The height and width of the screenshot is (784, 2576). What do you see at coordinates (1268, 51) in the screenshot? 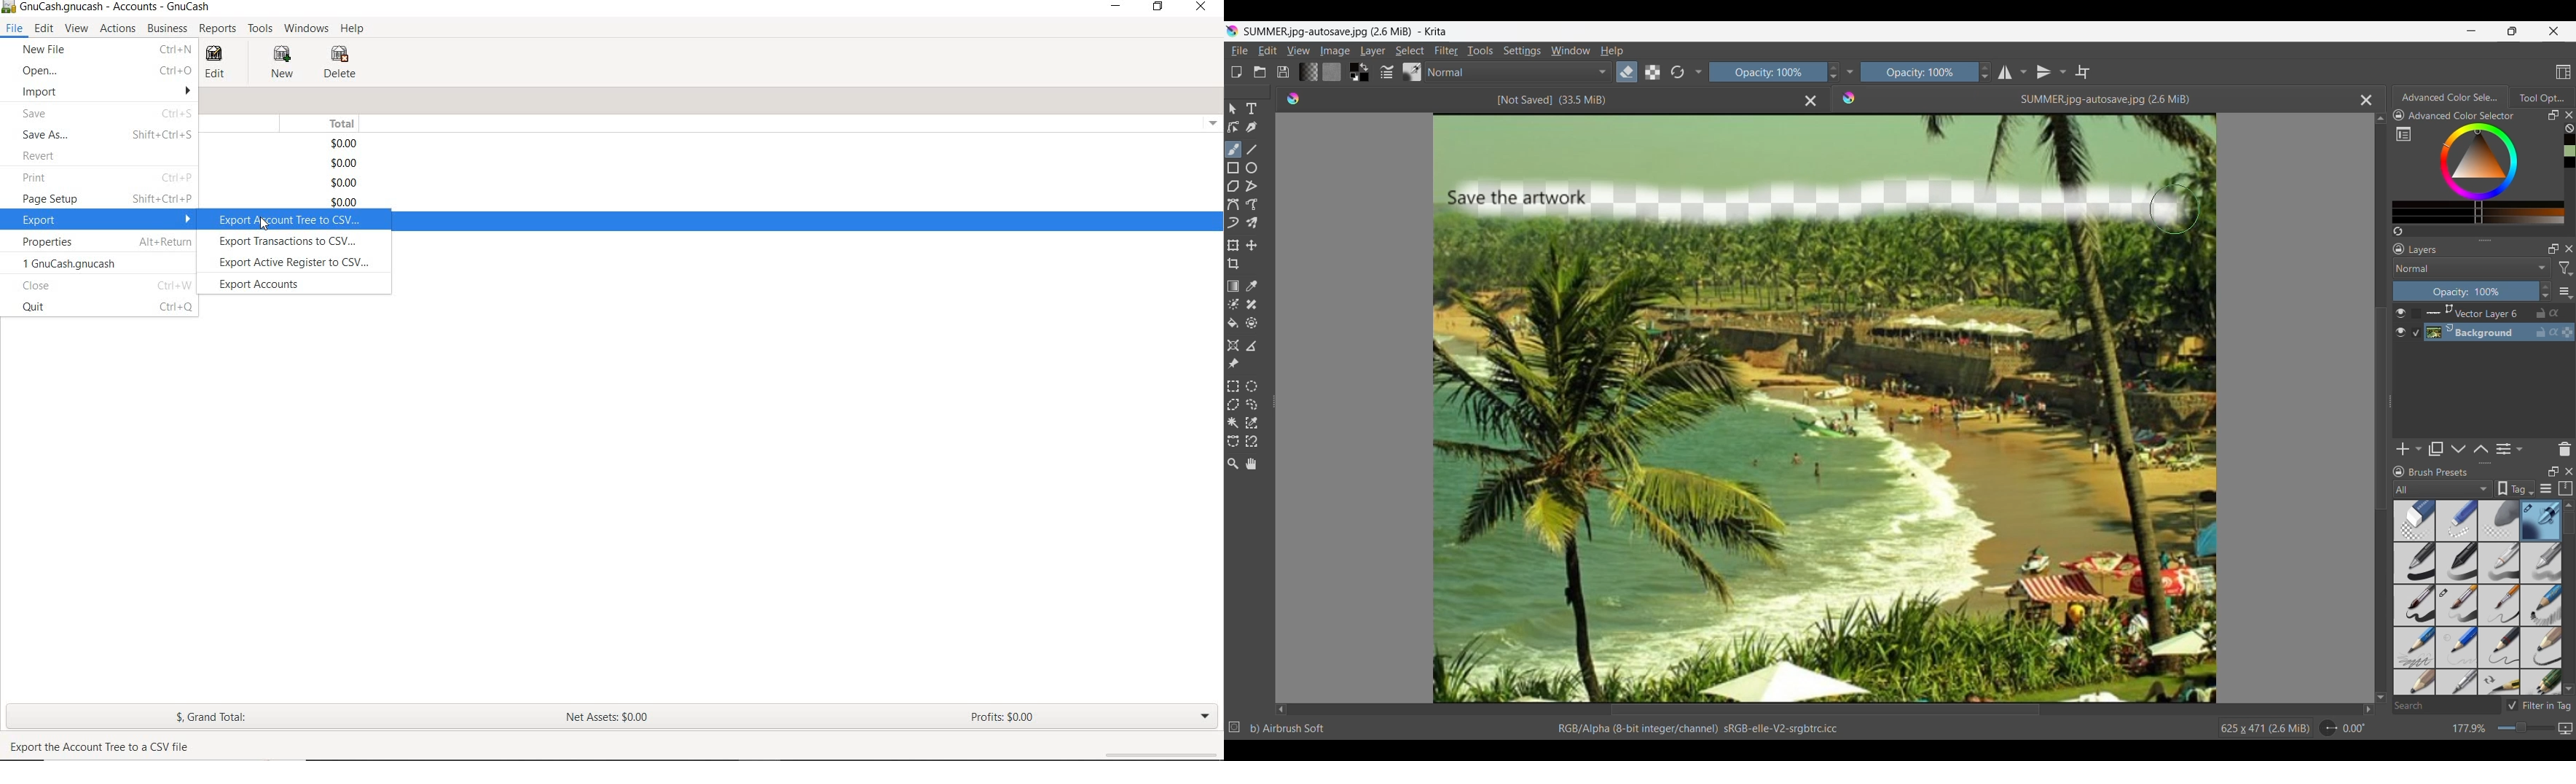
I see `Edit` at bounding box center [1268, 51].